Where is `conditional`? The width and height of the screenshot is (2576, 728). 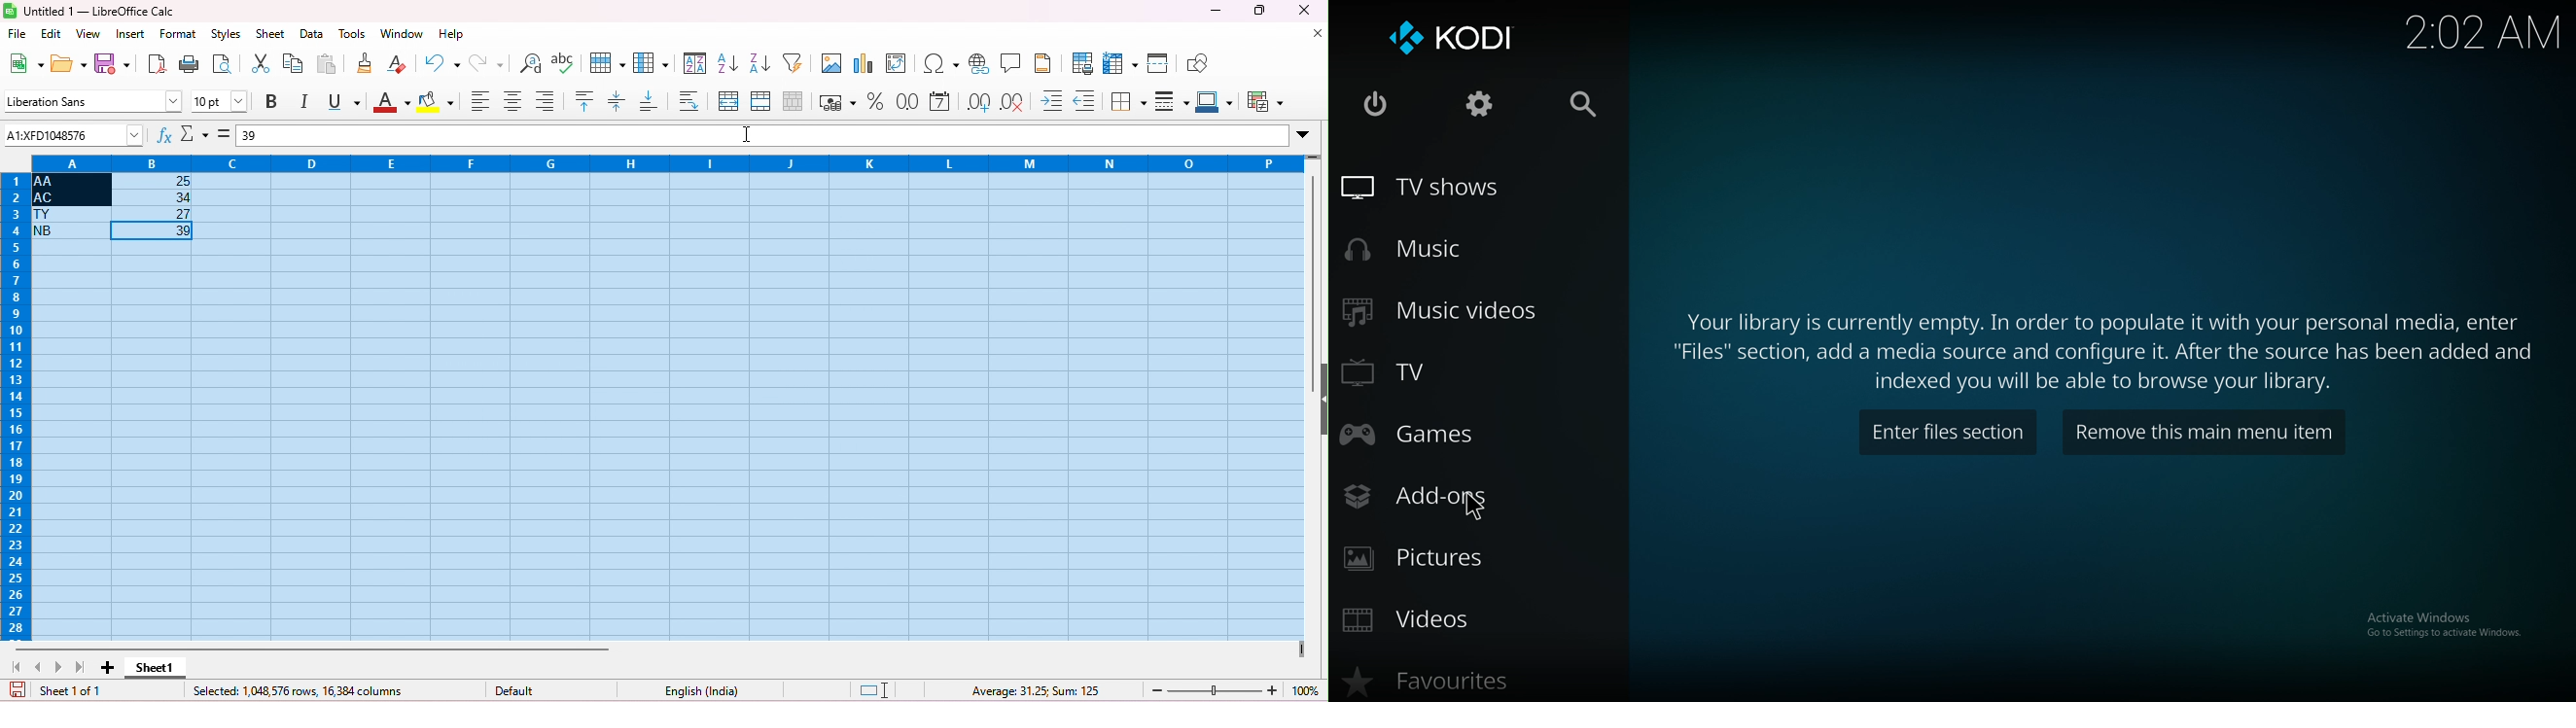
conditional is located at coordinates (1263, 103).